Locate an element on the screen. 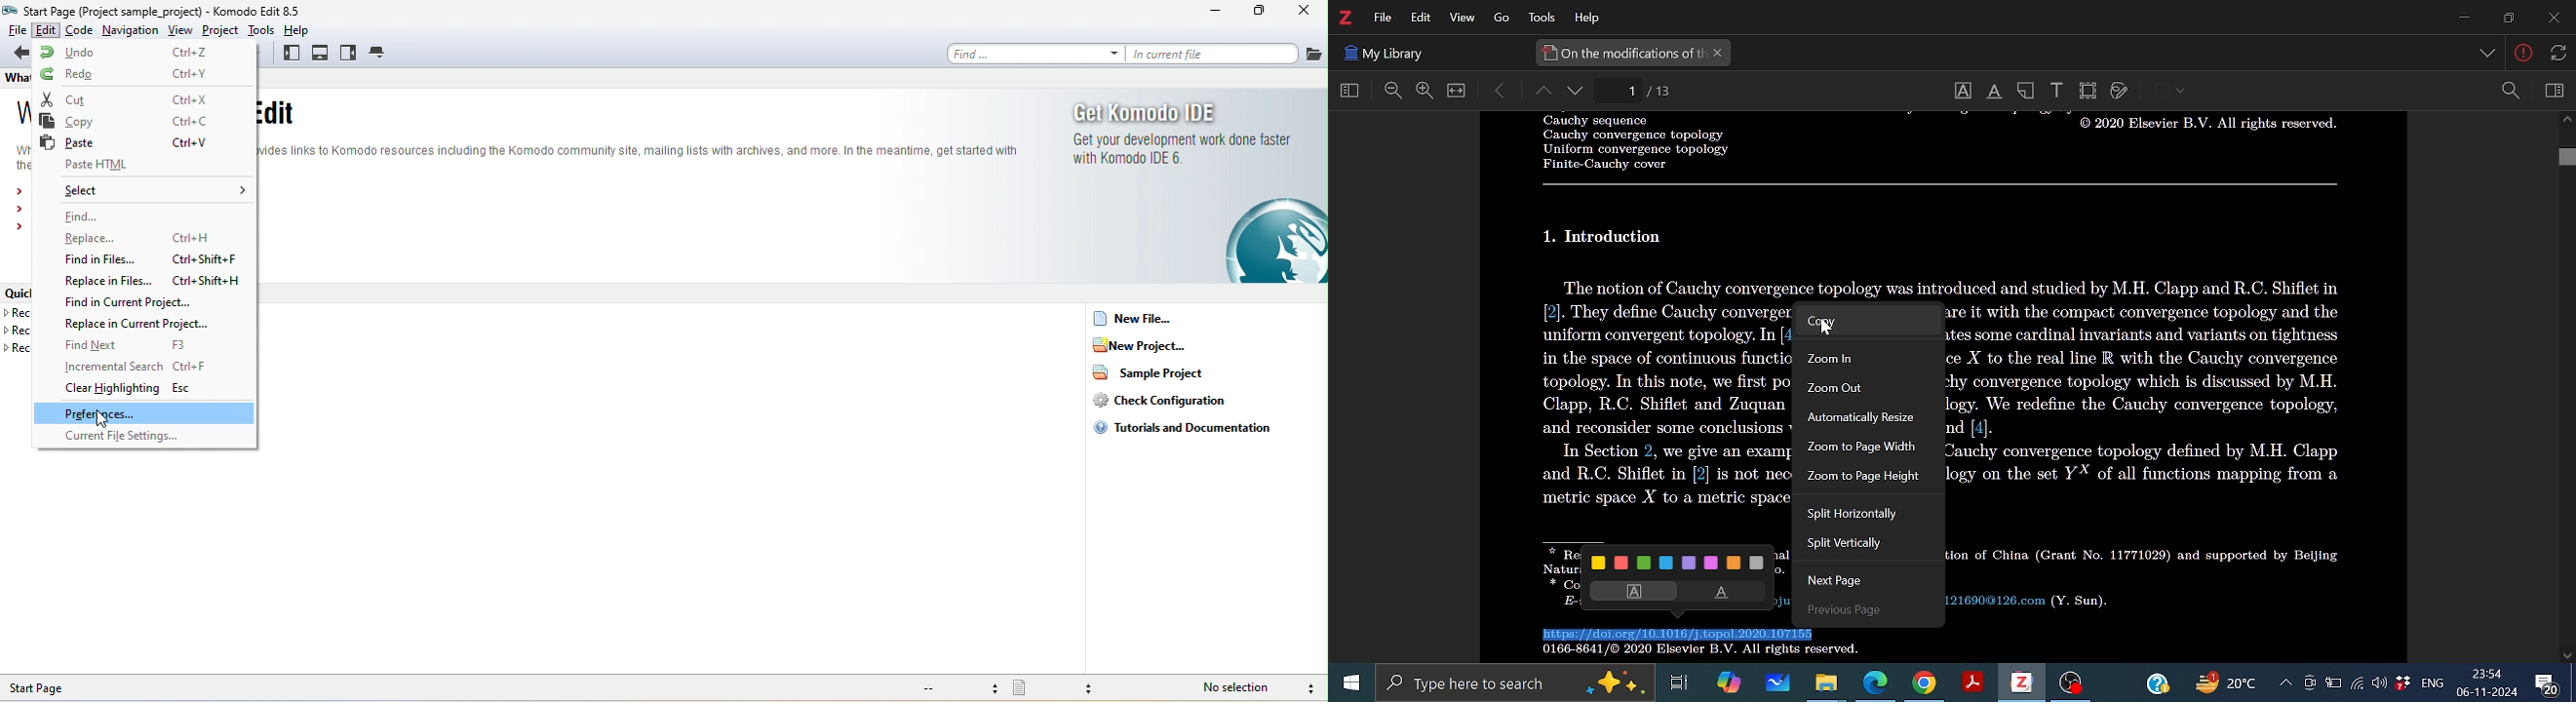 This screenshot has height=728, width=2576. clear highlighting esc is located at coordinates (133, 390).